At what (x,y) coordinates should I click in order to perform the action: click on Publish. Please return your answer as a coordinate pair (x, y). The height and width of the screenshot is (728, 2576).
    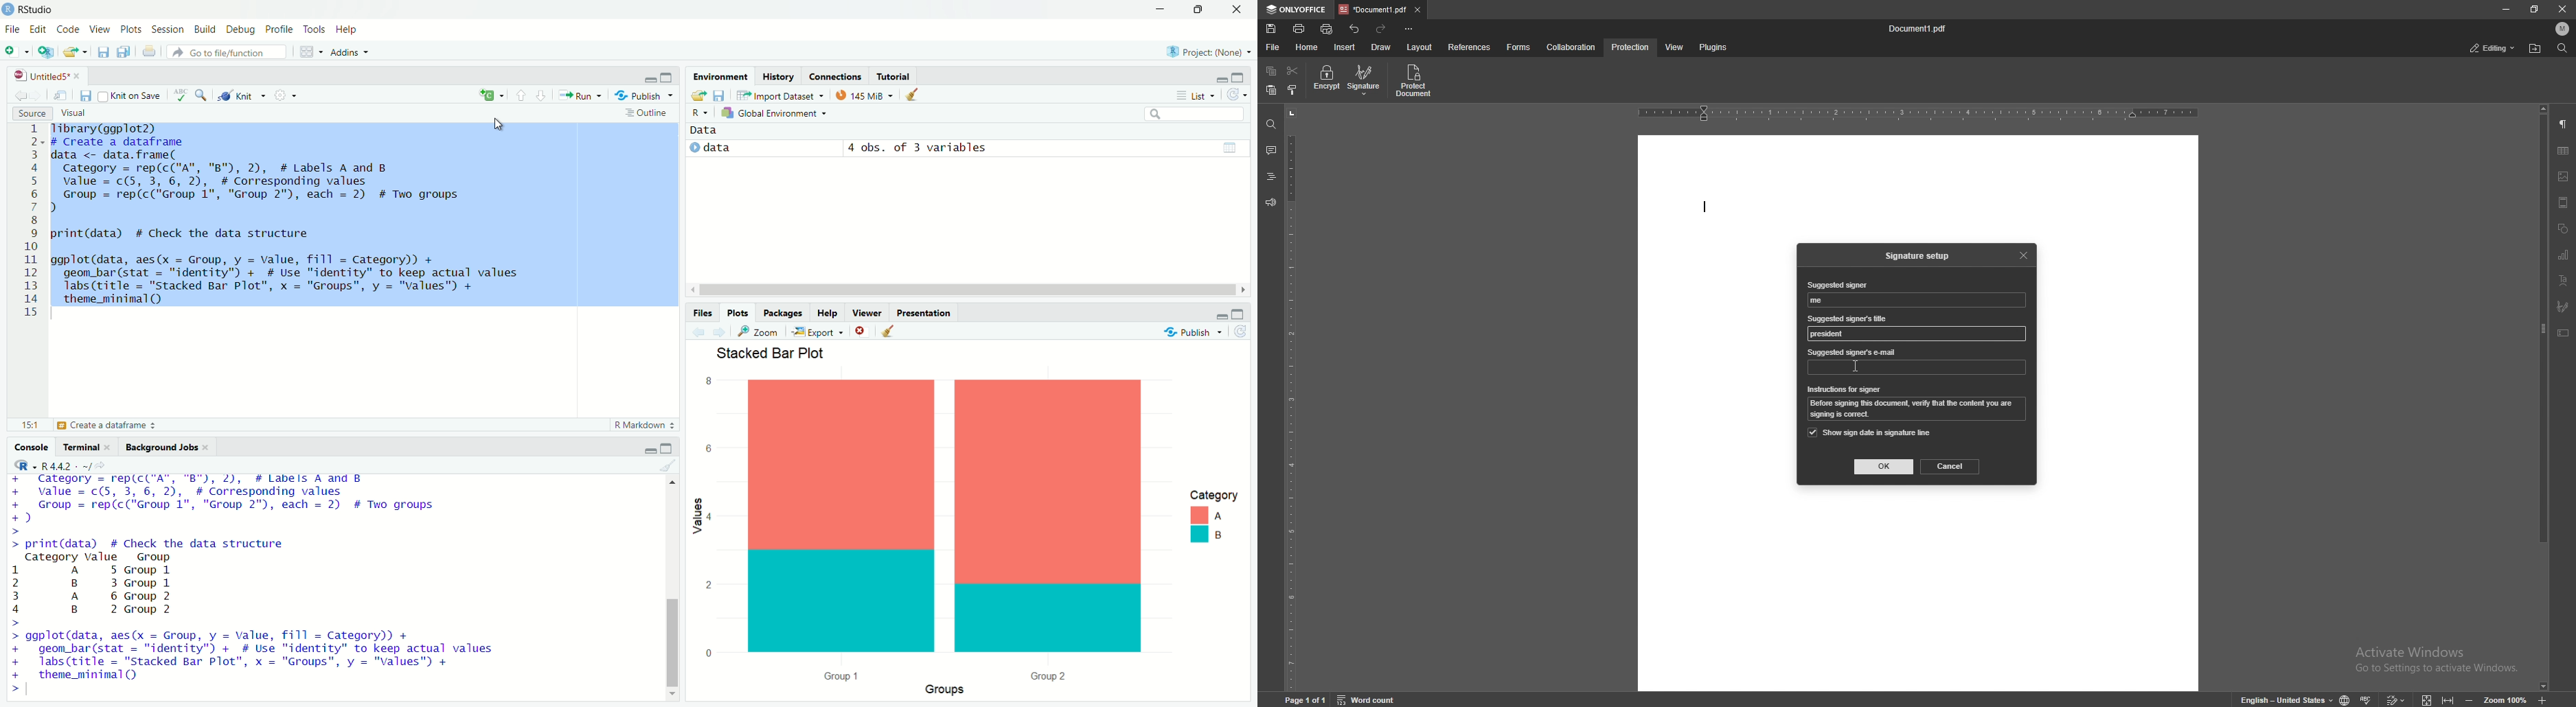
    Looking at the image, I should click on (644, 94).